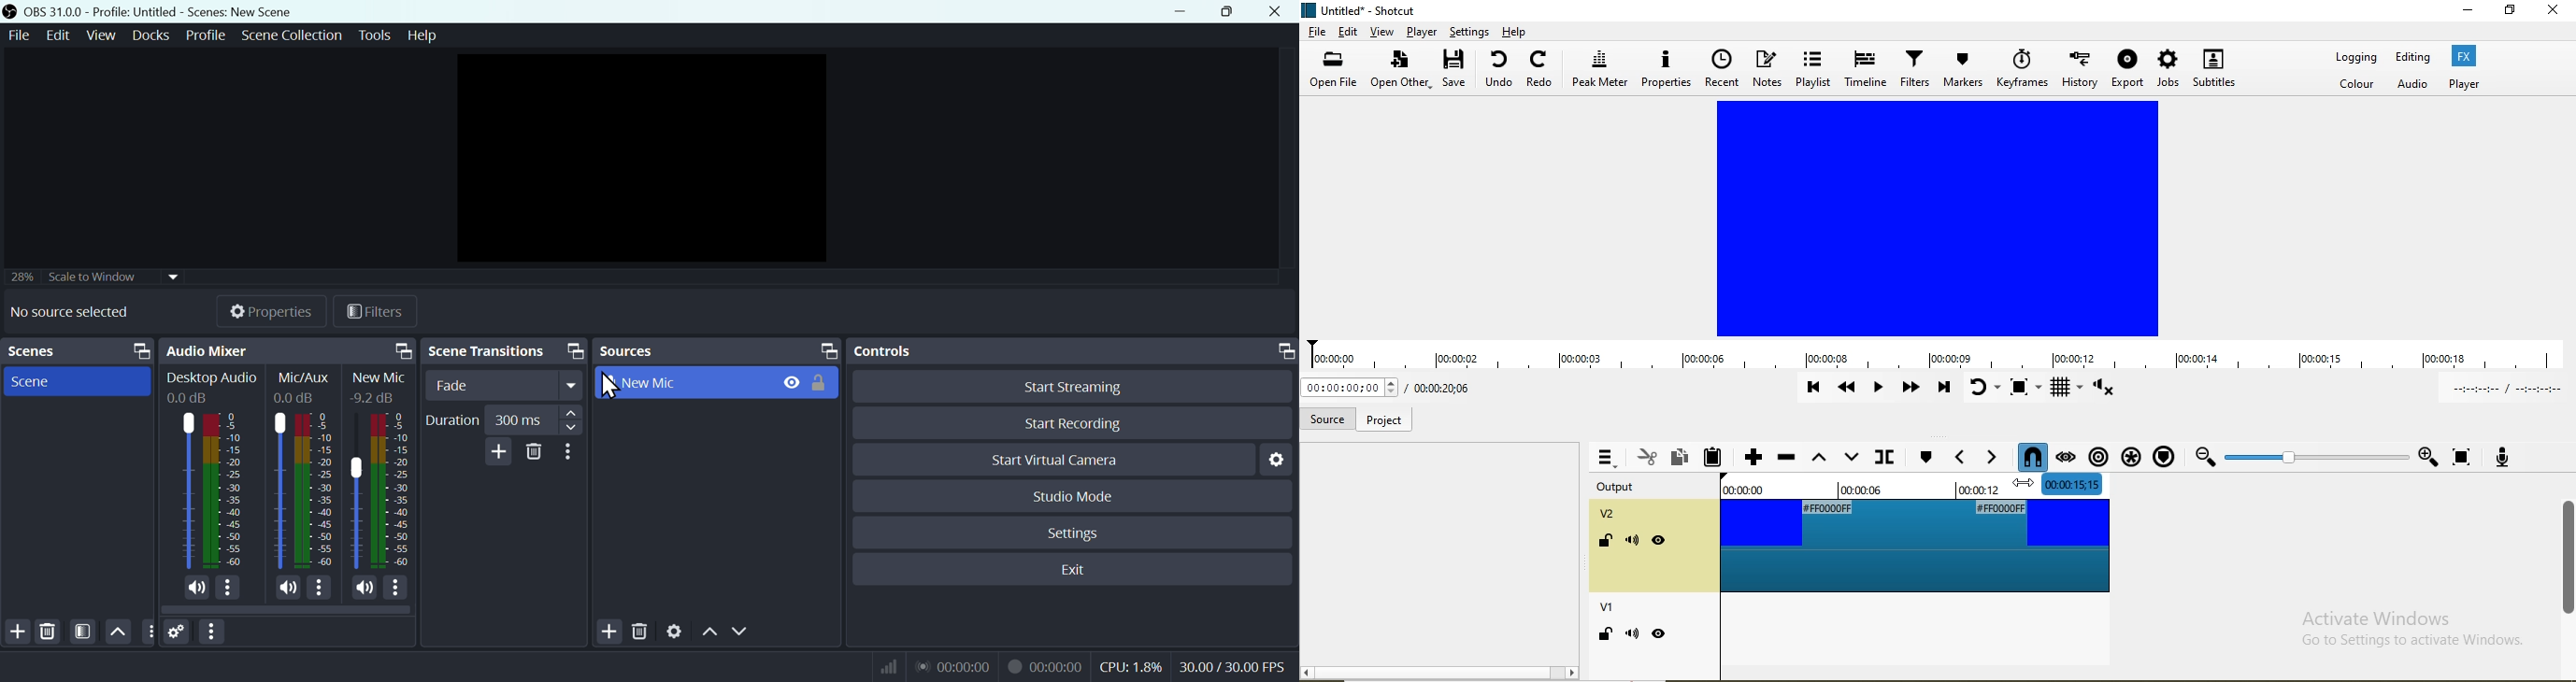 This screenshot has width=2576, height=700. What do you see at coordinates (374, 399) in the screenshot?
I see `-9.2dB` at bounding box center [374, 399].